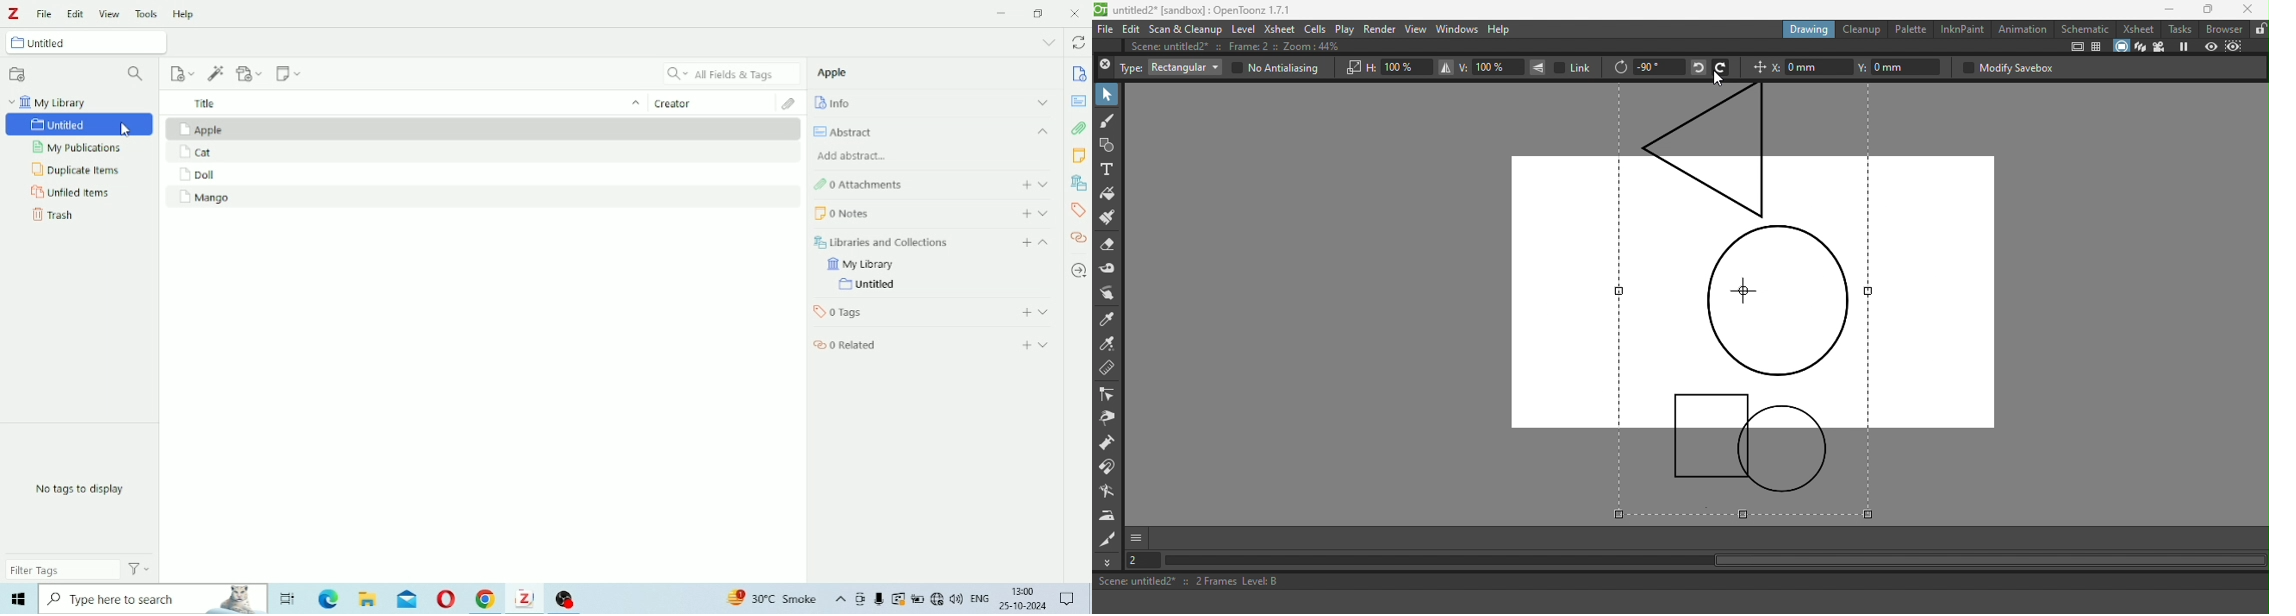 Image resolution: width=2296 pixels, height=616 pixels. What do you see at coordinates (2141, 47) in the screenshot?
I see `3D view` at bounding box center [2141, 47].